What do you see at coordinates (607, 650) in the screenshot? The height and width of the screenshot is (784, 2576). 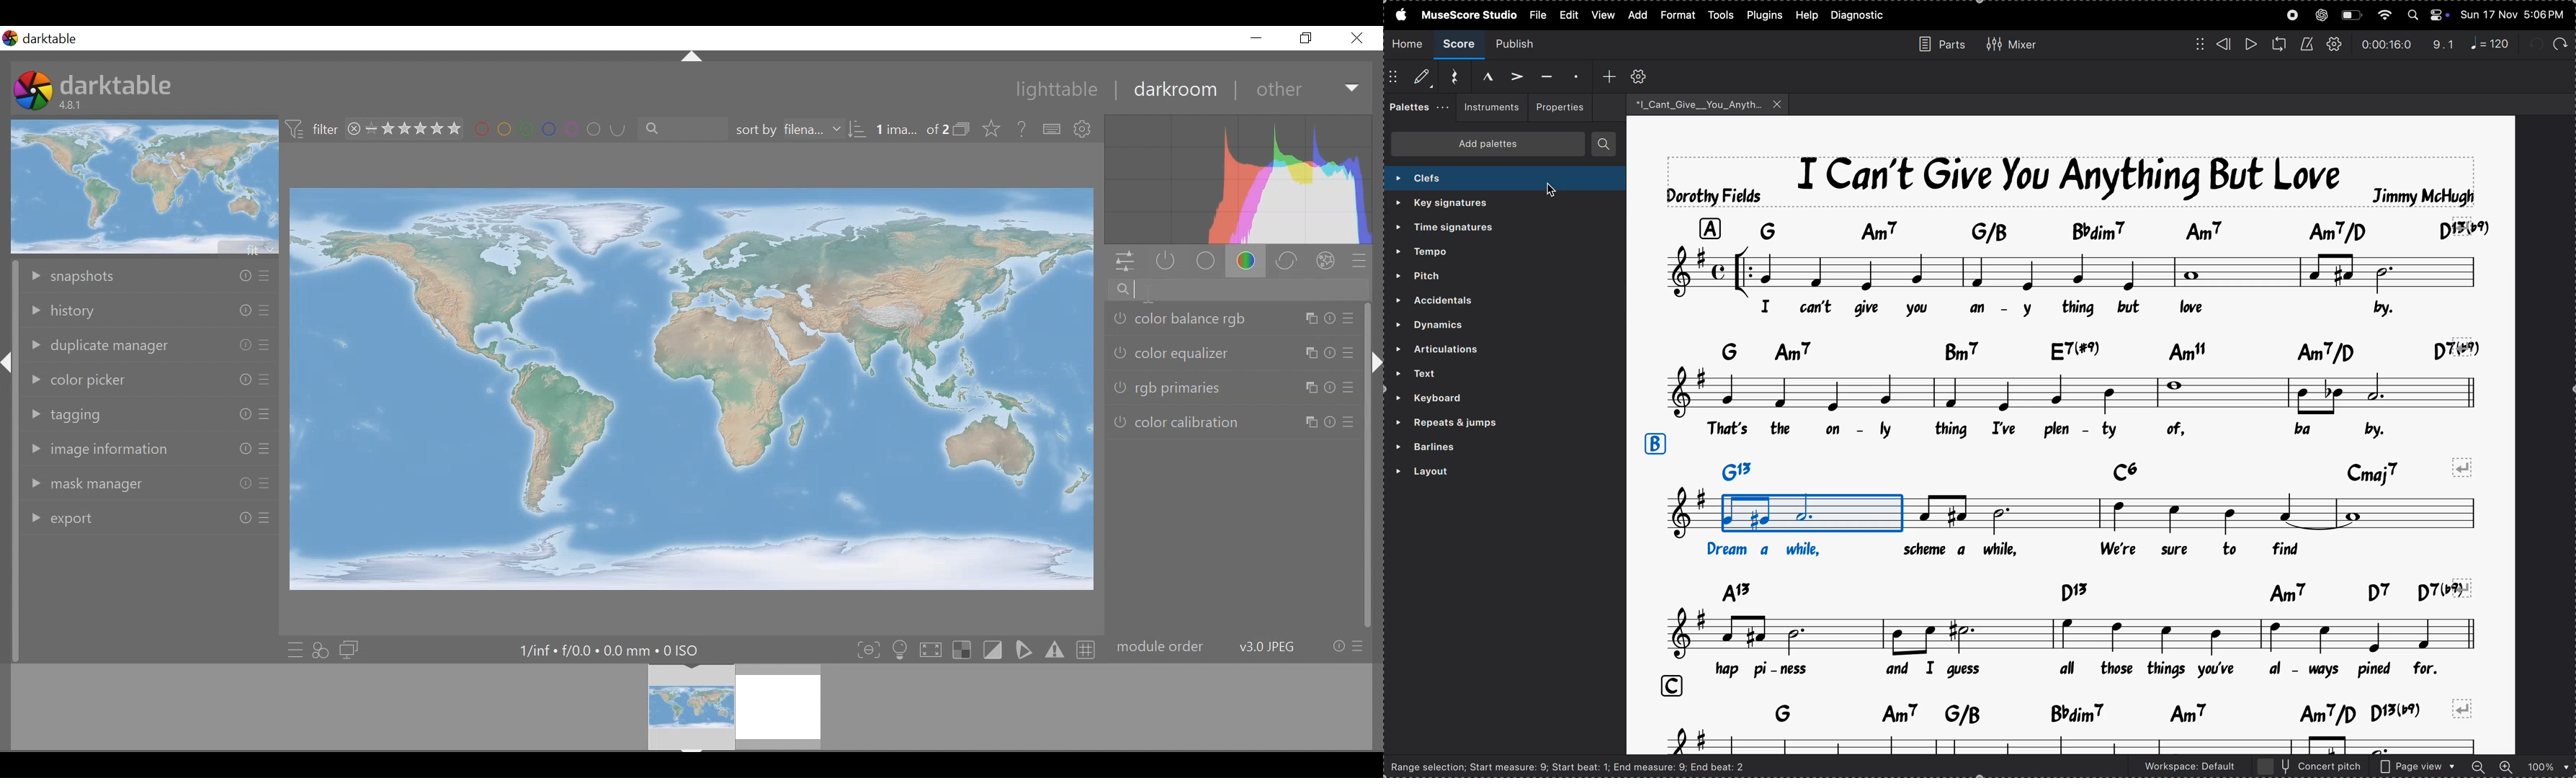 I see `1/inf+f/00xmm*0ISO` at bounding box center [607, 650].